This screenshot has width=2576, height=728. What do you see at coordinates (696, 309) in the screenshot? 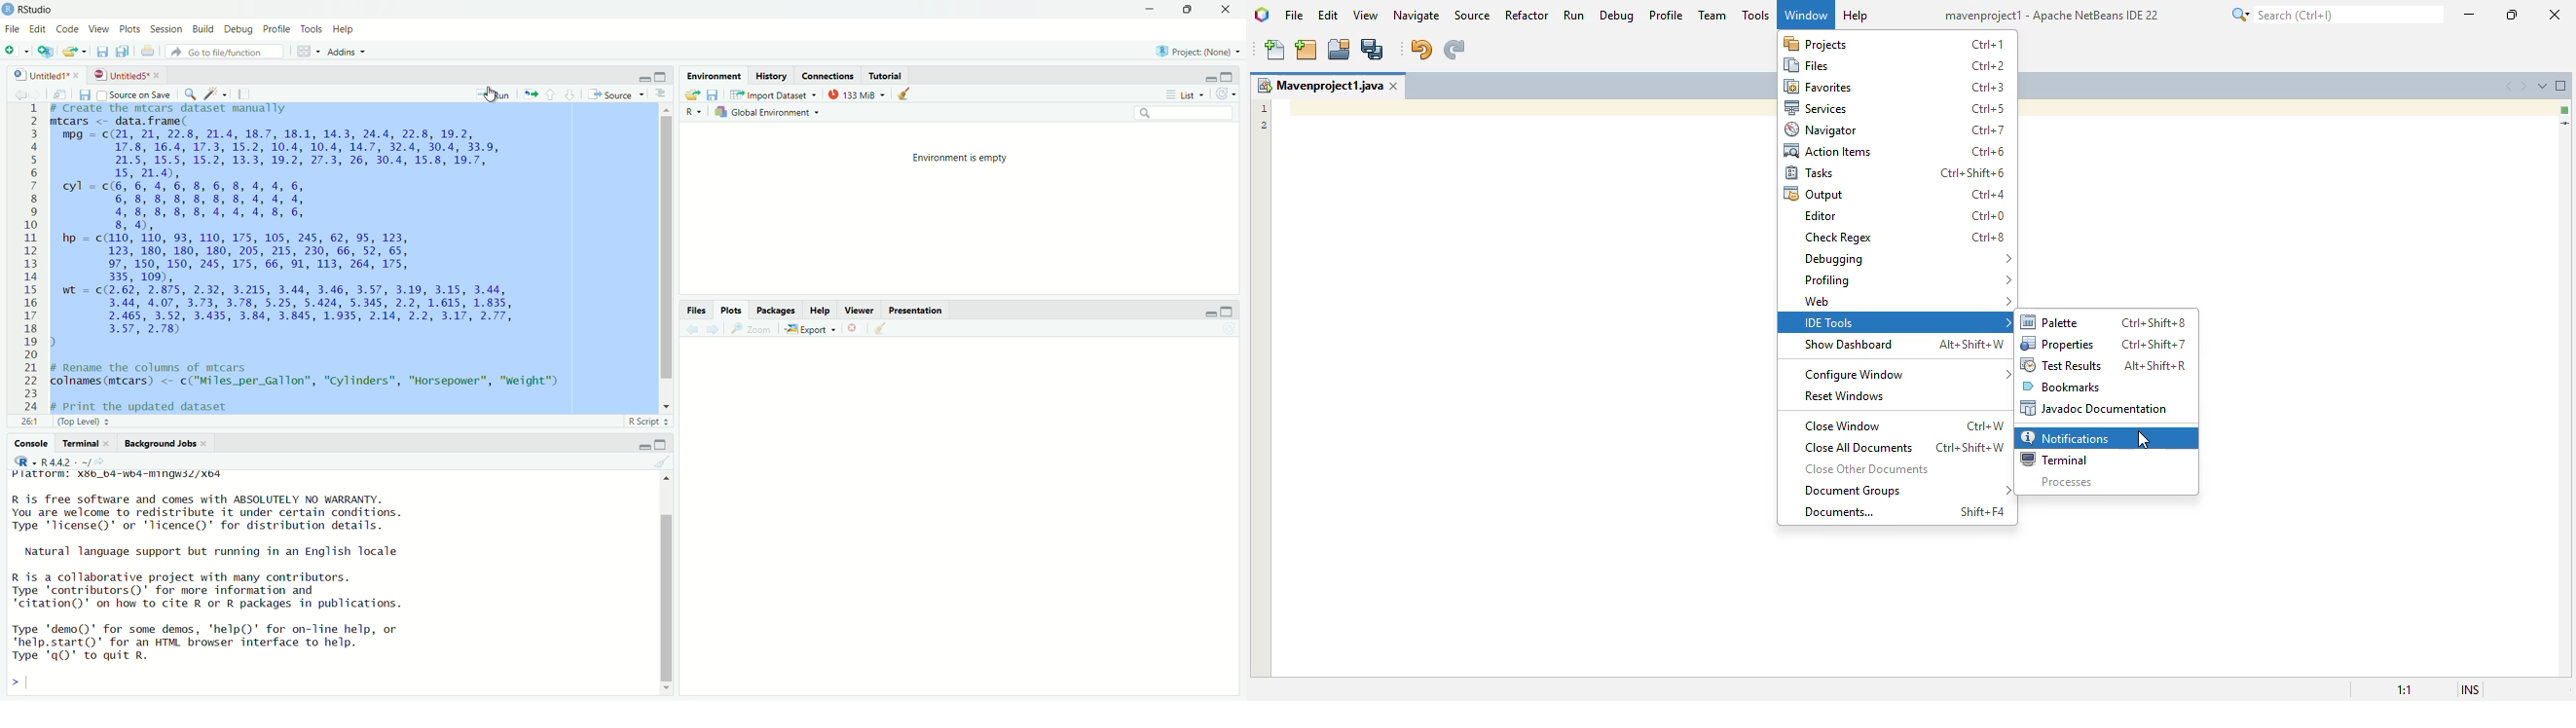
I see `Files` at bounding box center [696, 309].